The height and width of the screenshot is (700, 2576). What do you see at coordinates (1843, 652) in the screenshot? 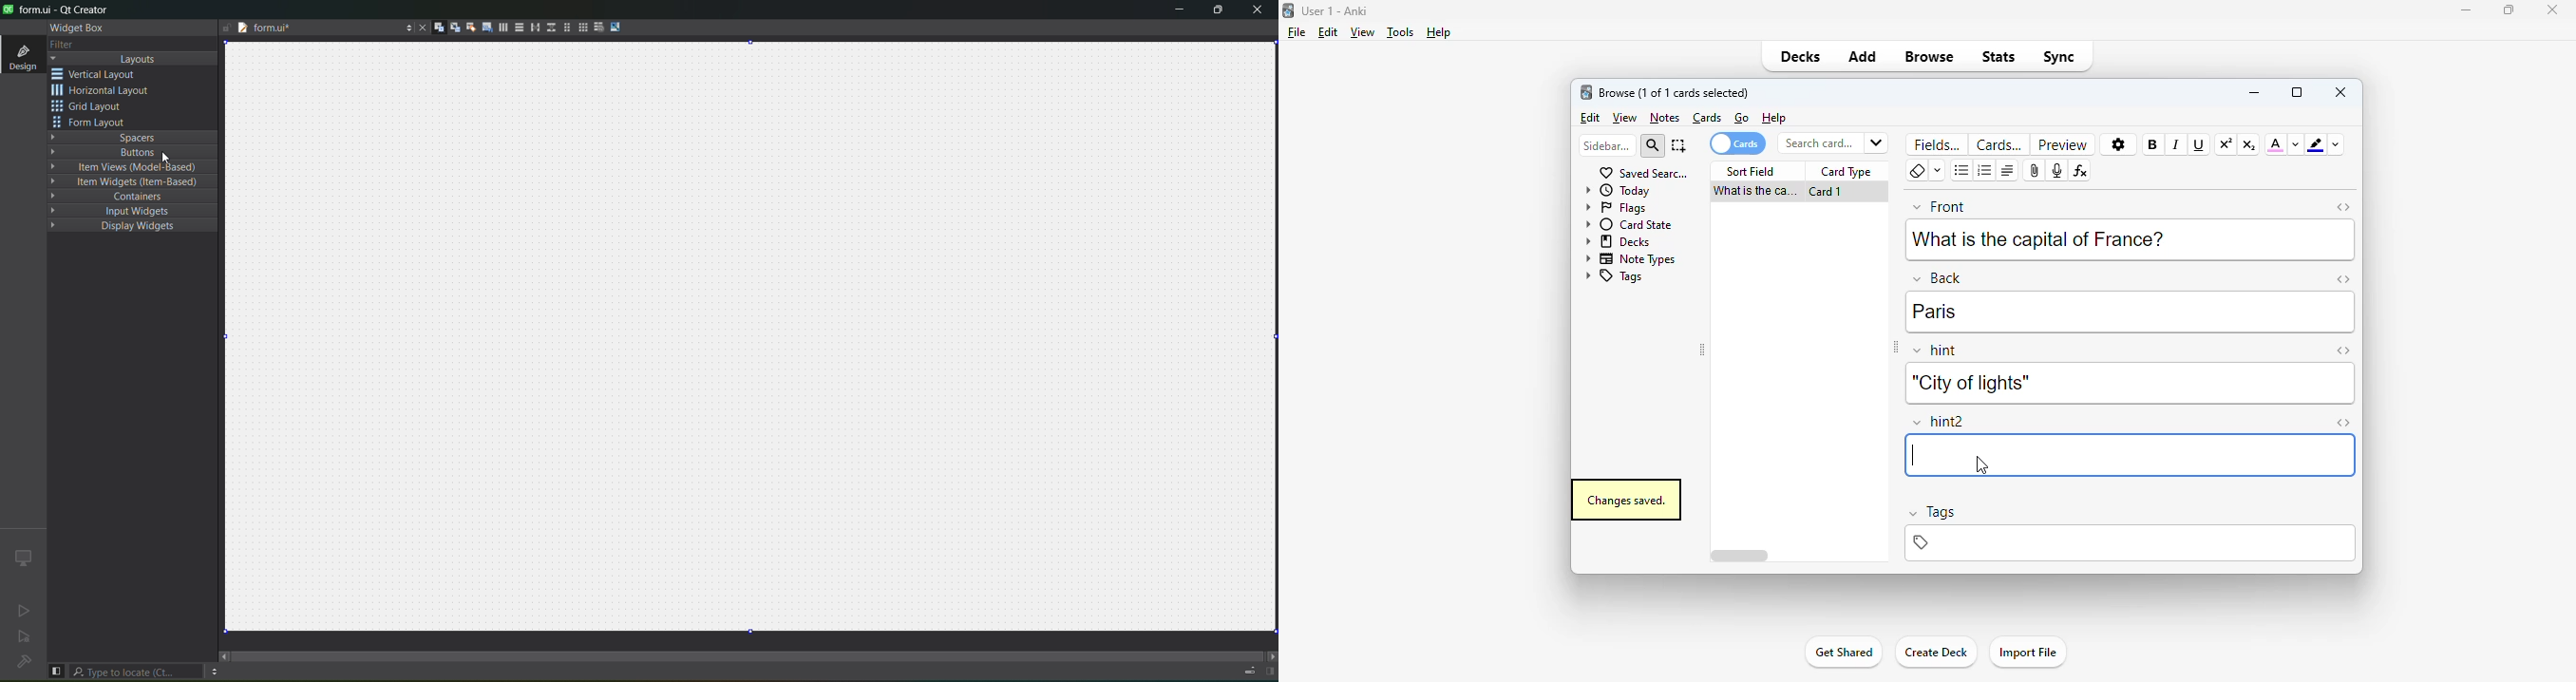
I see `get shared` at bounding box center [1843, 652].